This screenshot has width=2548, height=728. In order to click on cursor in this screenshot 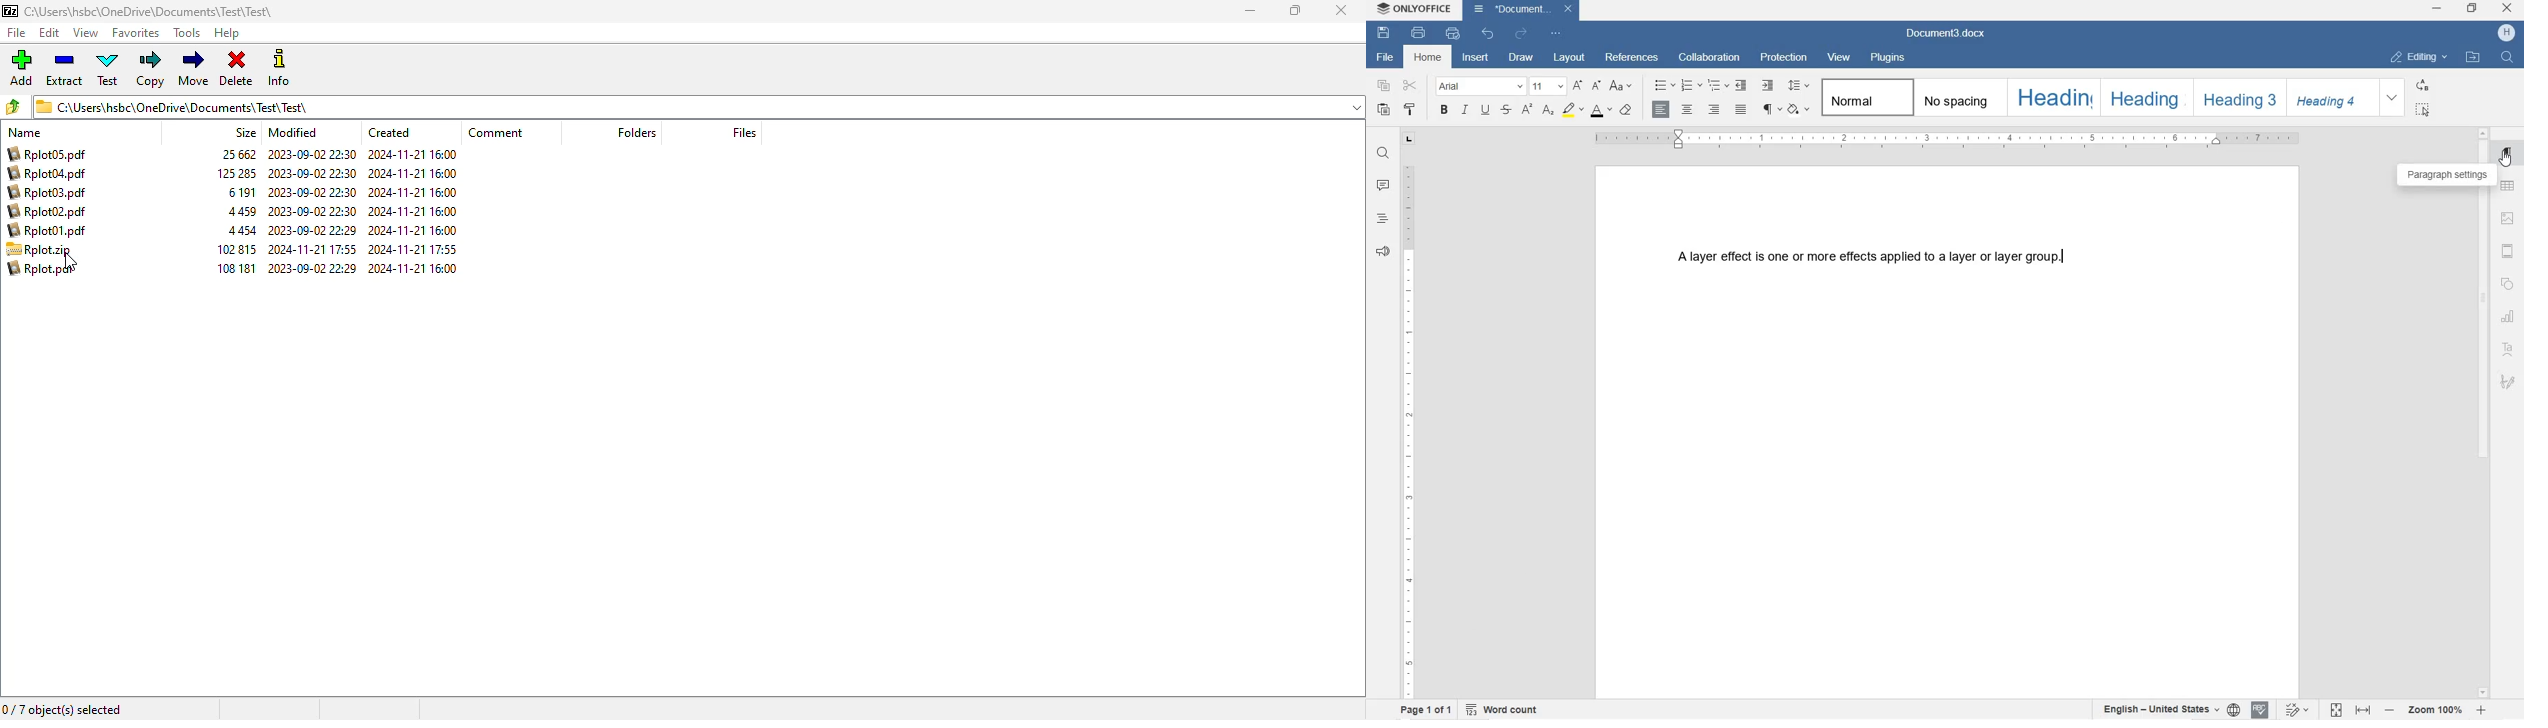, I will do `click(71, 262)`.